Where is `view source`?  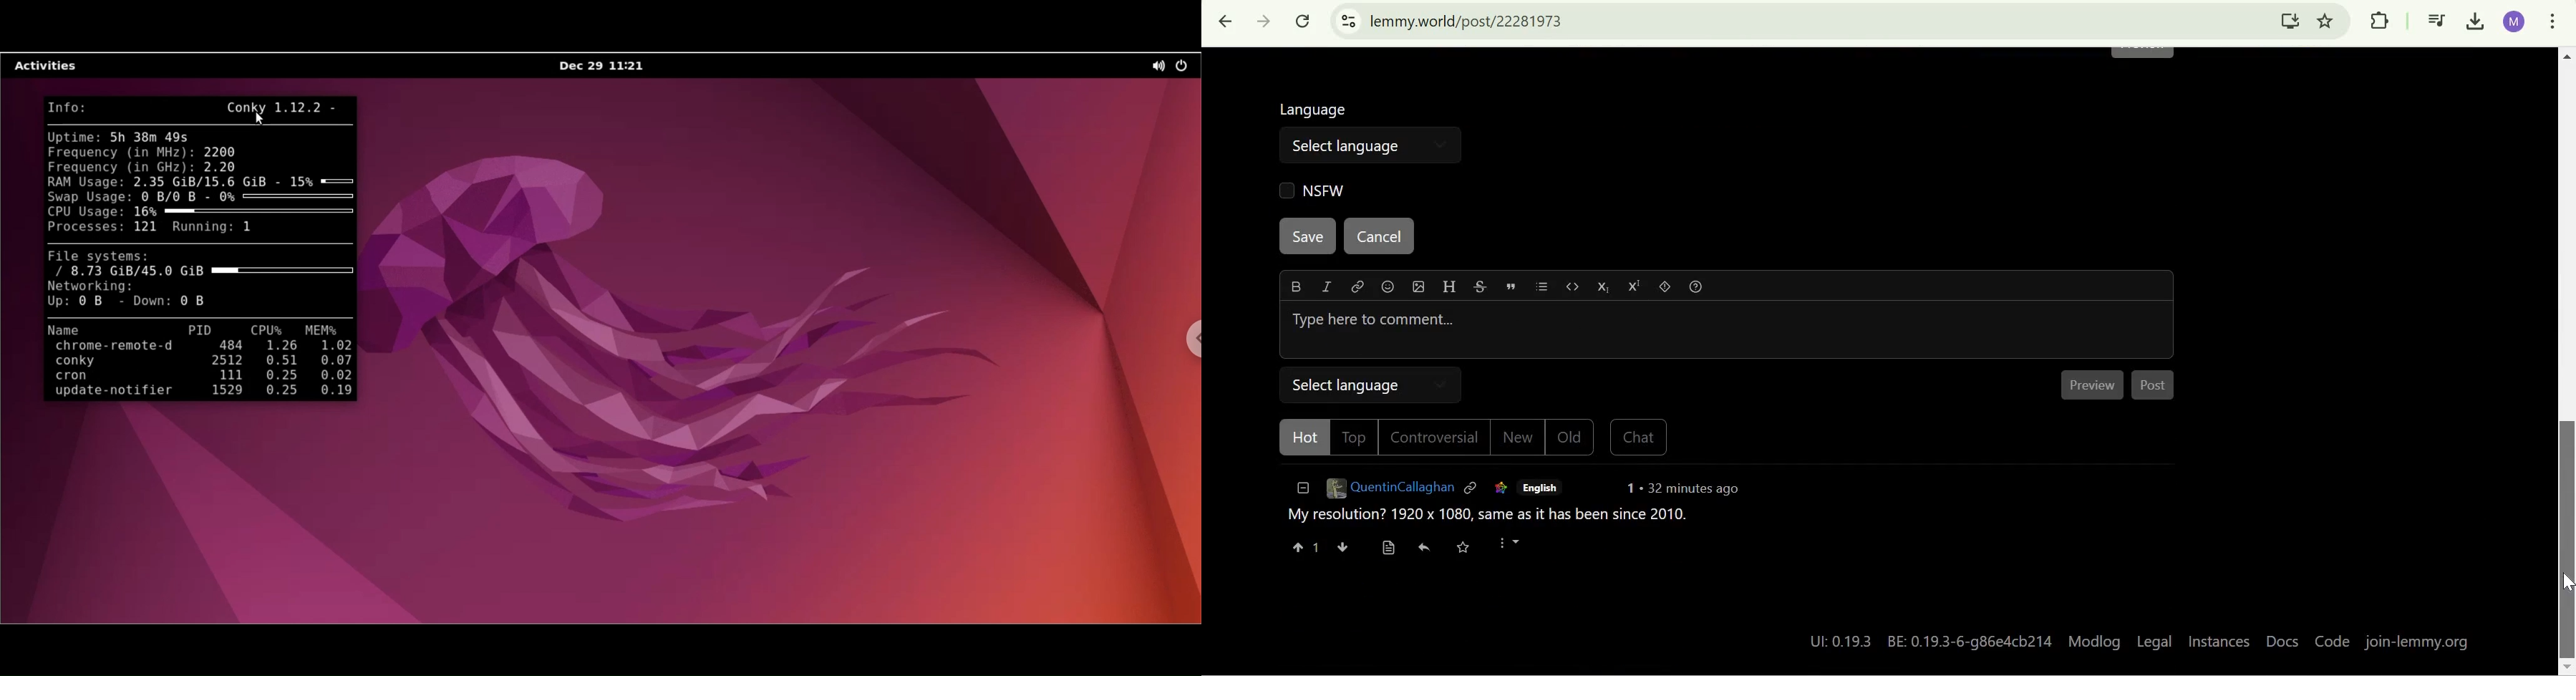
view source is located at coordinates (1388, 549).